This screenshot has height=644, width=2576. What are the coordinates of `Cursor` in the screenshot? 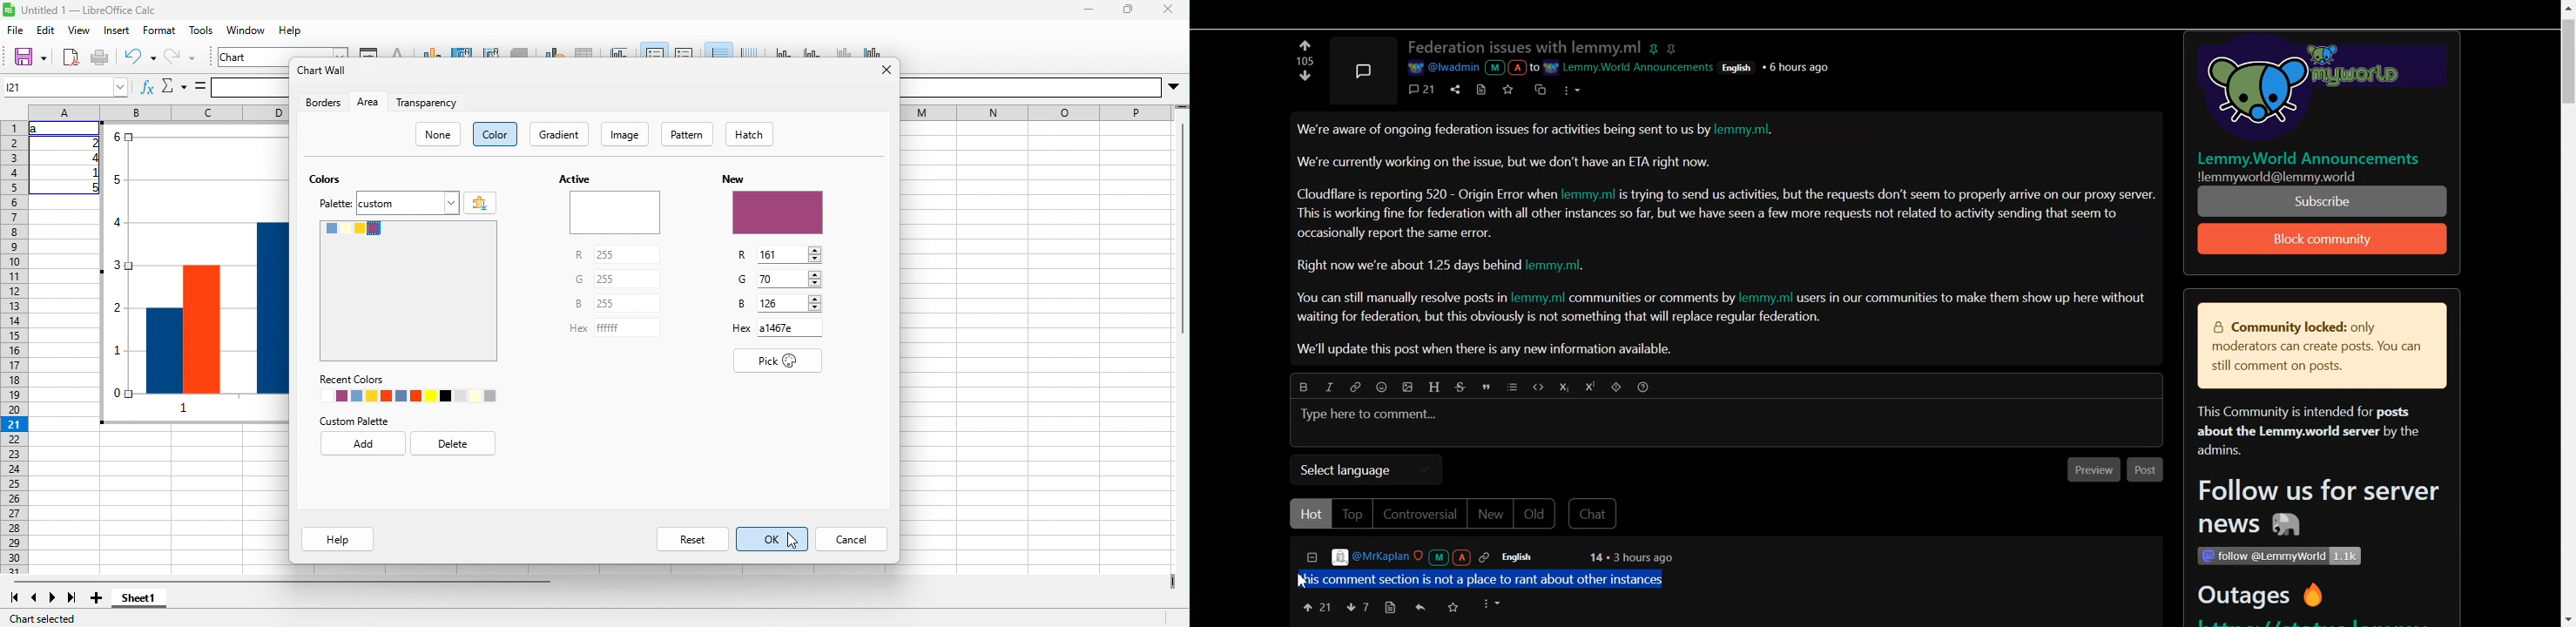 It's located at (792, 540).